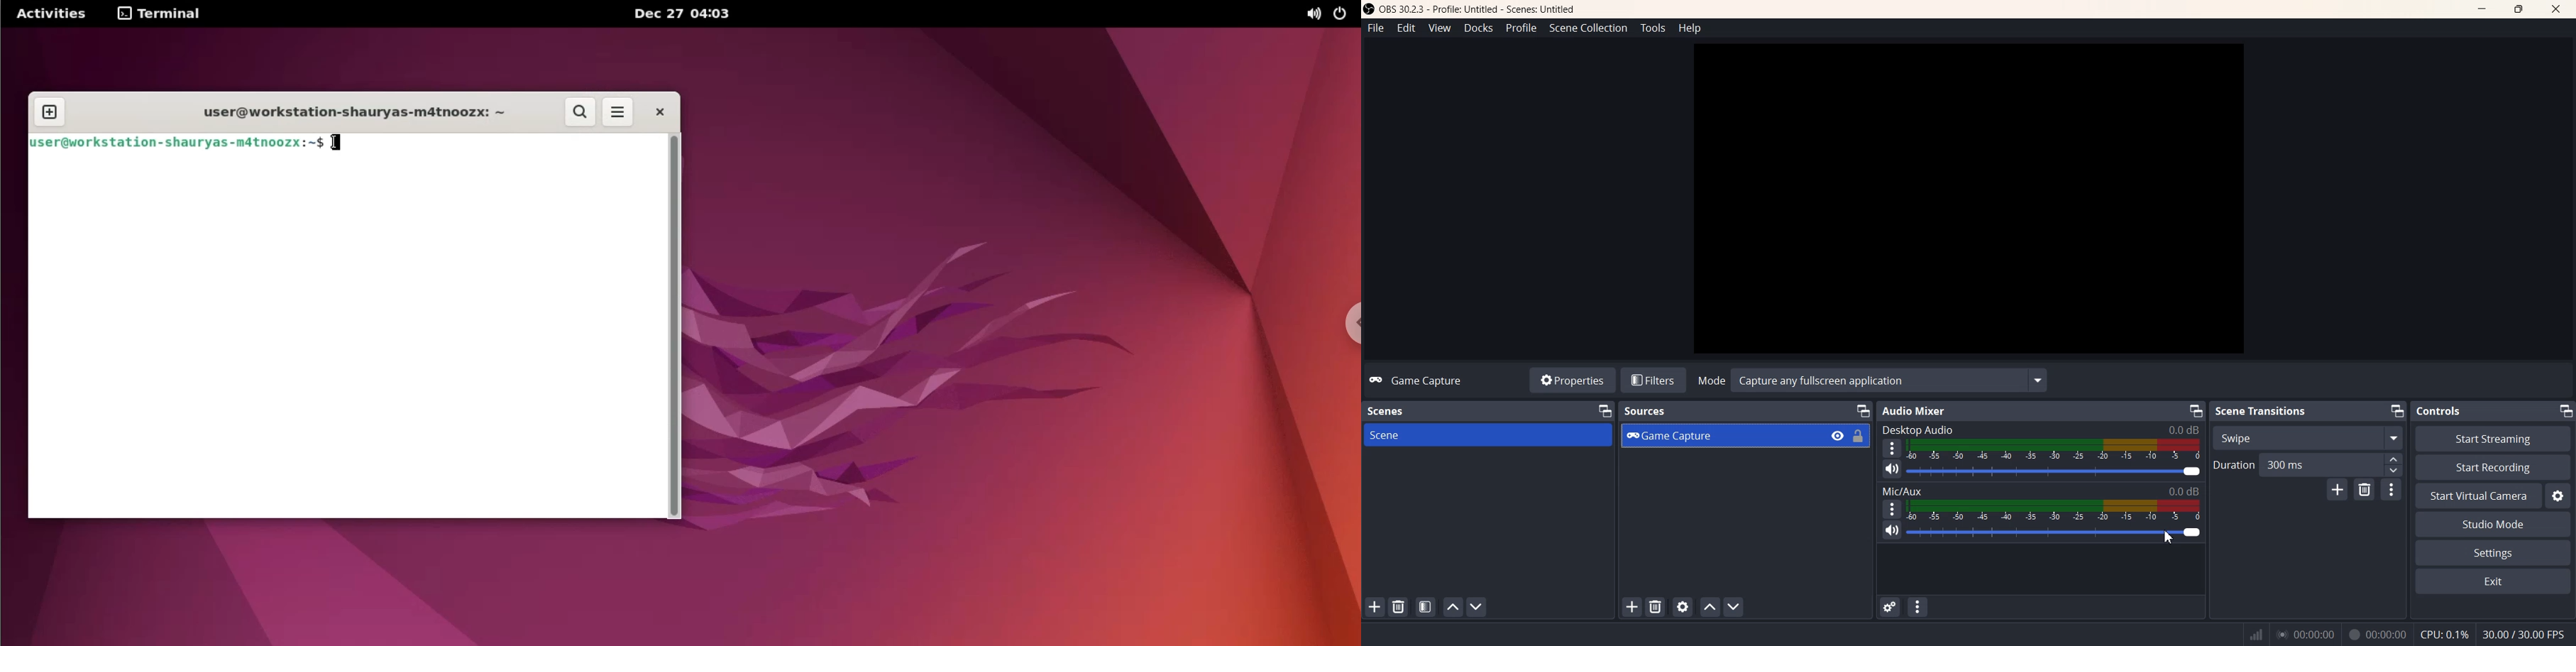 The width and height of the screenshot is (2576, 672). I want to click on Start Virtual Camera, so click(2479, 496).